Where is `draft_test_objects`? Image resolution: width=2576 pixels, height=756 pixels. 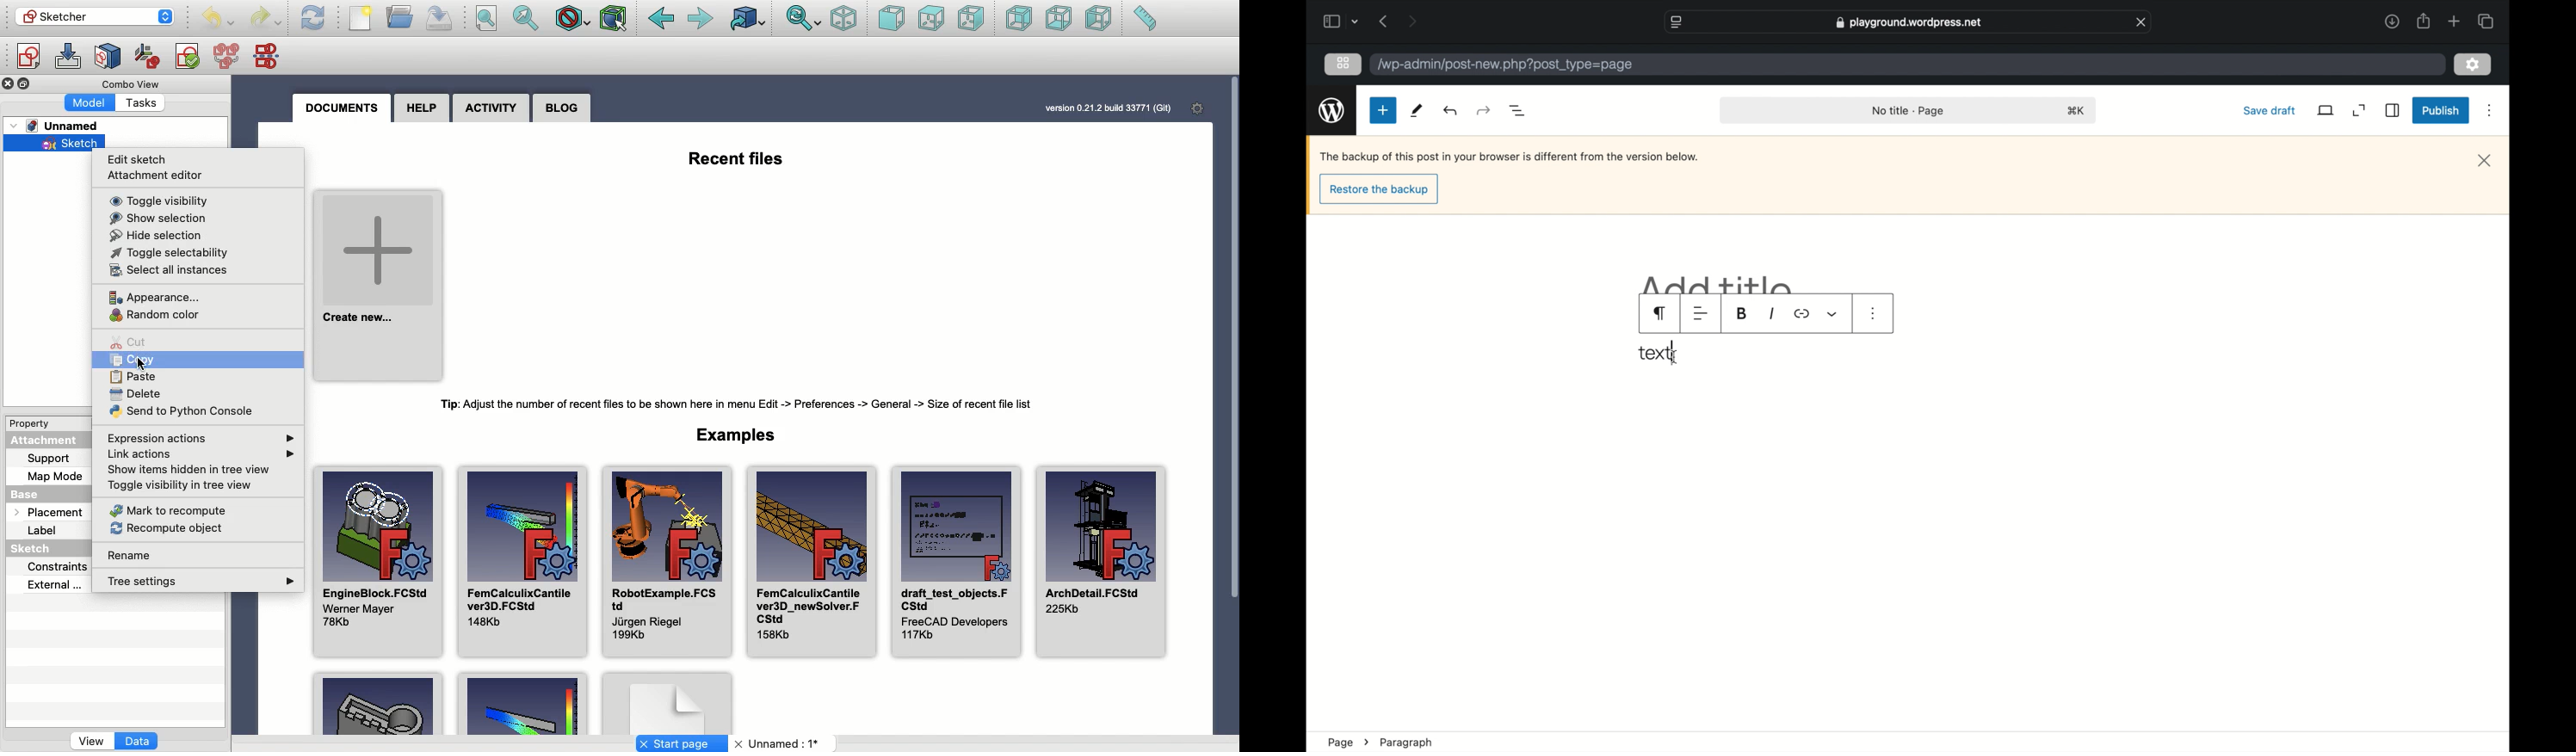 draft_test_objects is located at coordinates (955, 559).